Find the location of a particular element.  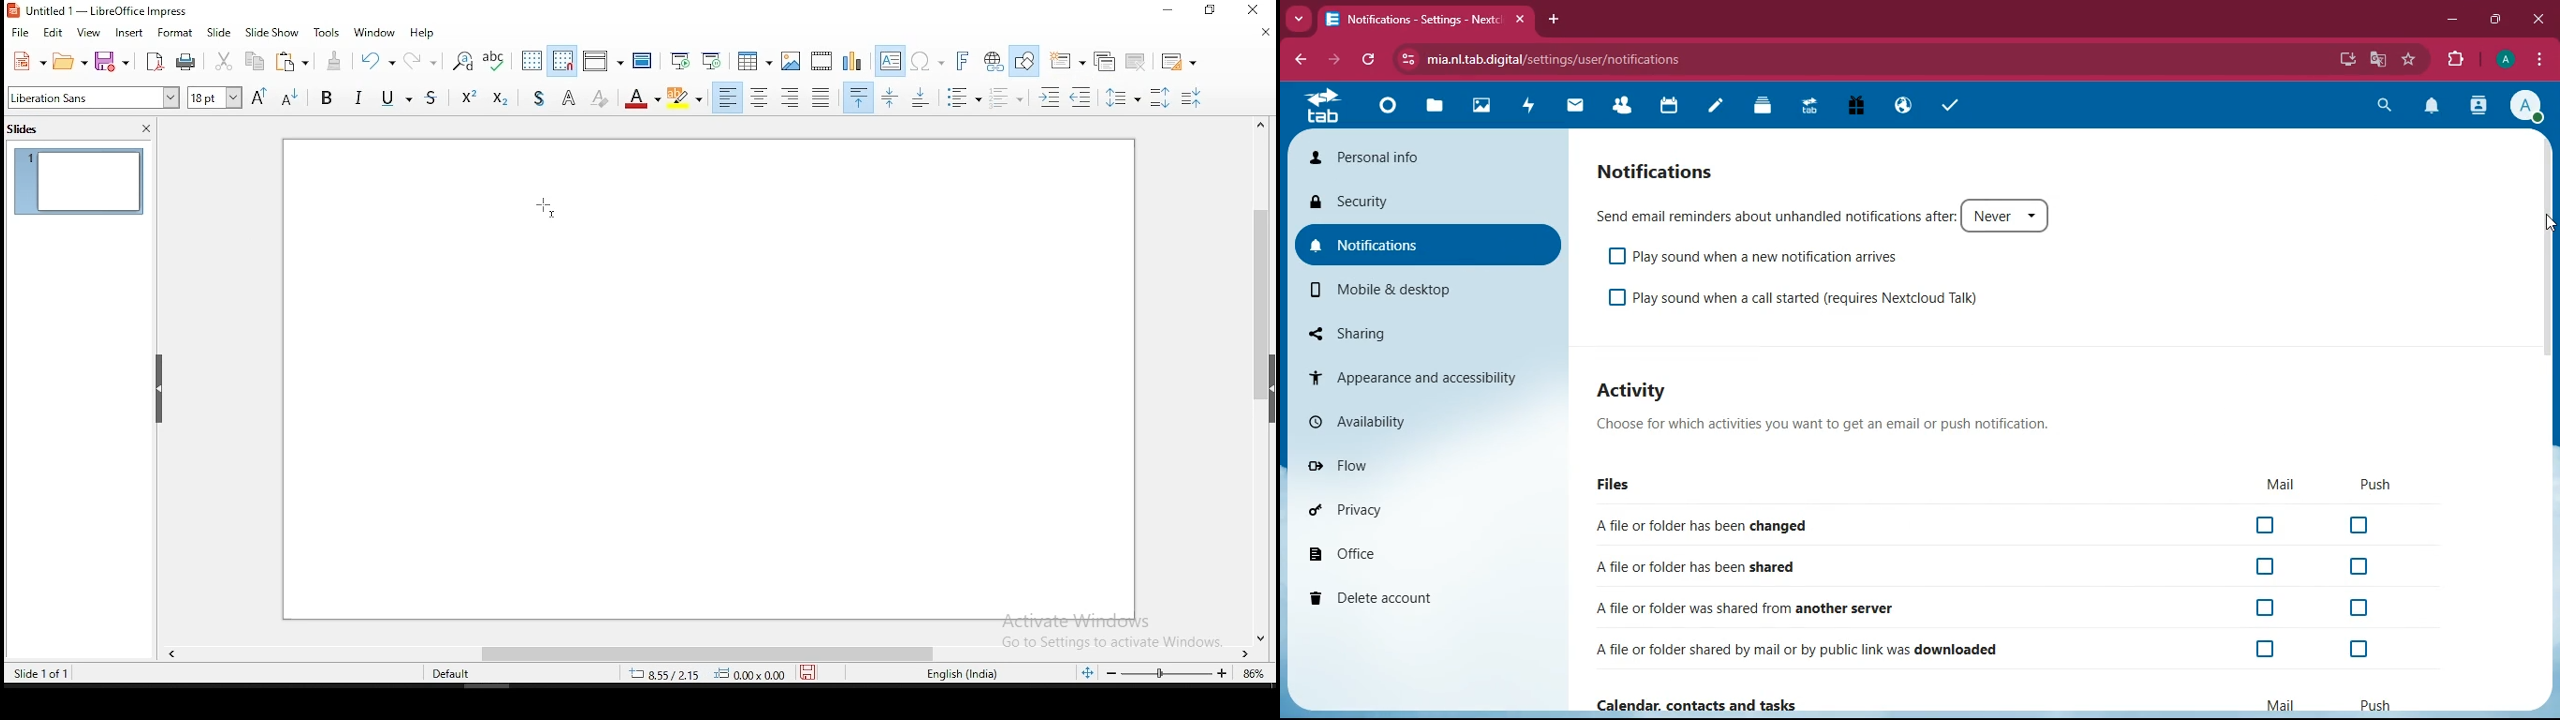

activity is located at coordinates (1634, 393).